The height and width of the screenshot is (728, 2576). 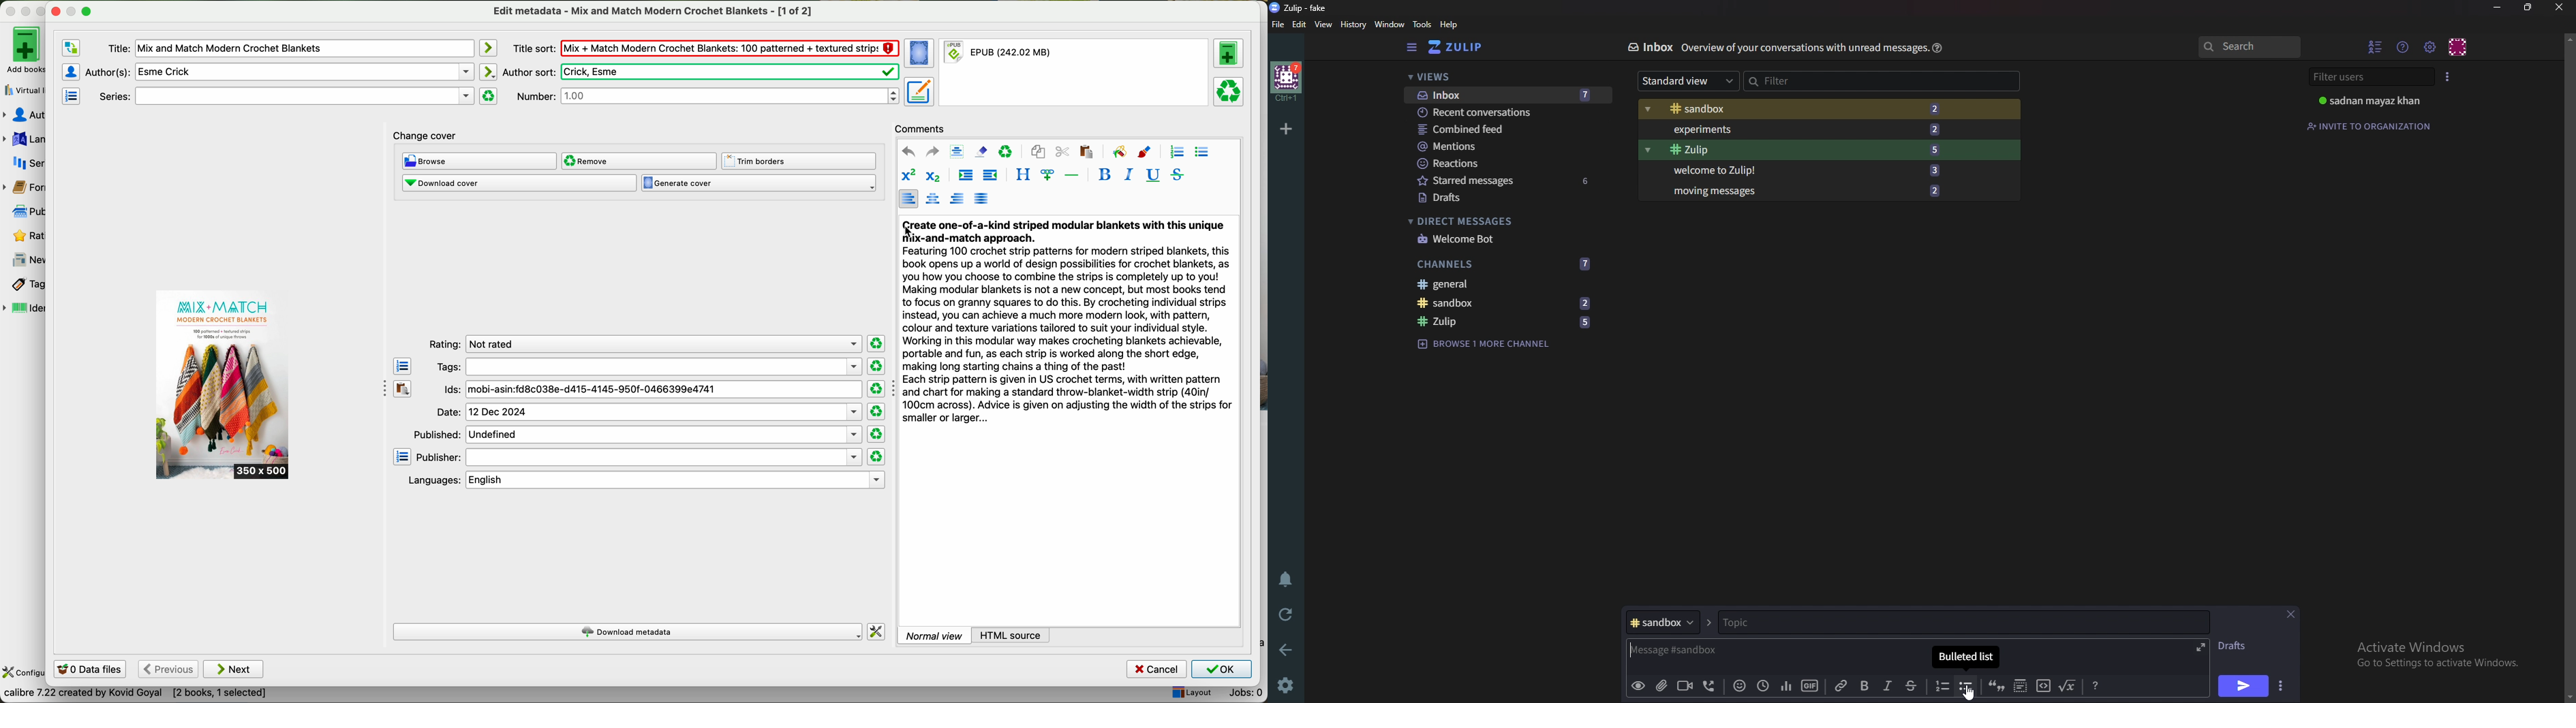 What do you see at coordinates (1508, 180) in the screenshot?
I see `Starred messages` at bounding box center [1508, 180].